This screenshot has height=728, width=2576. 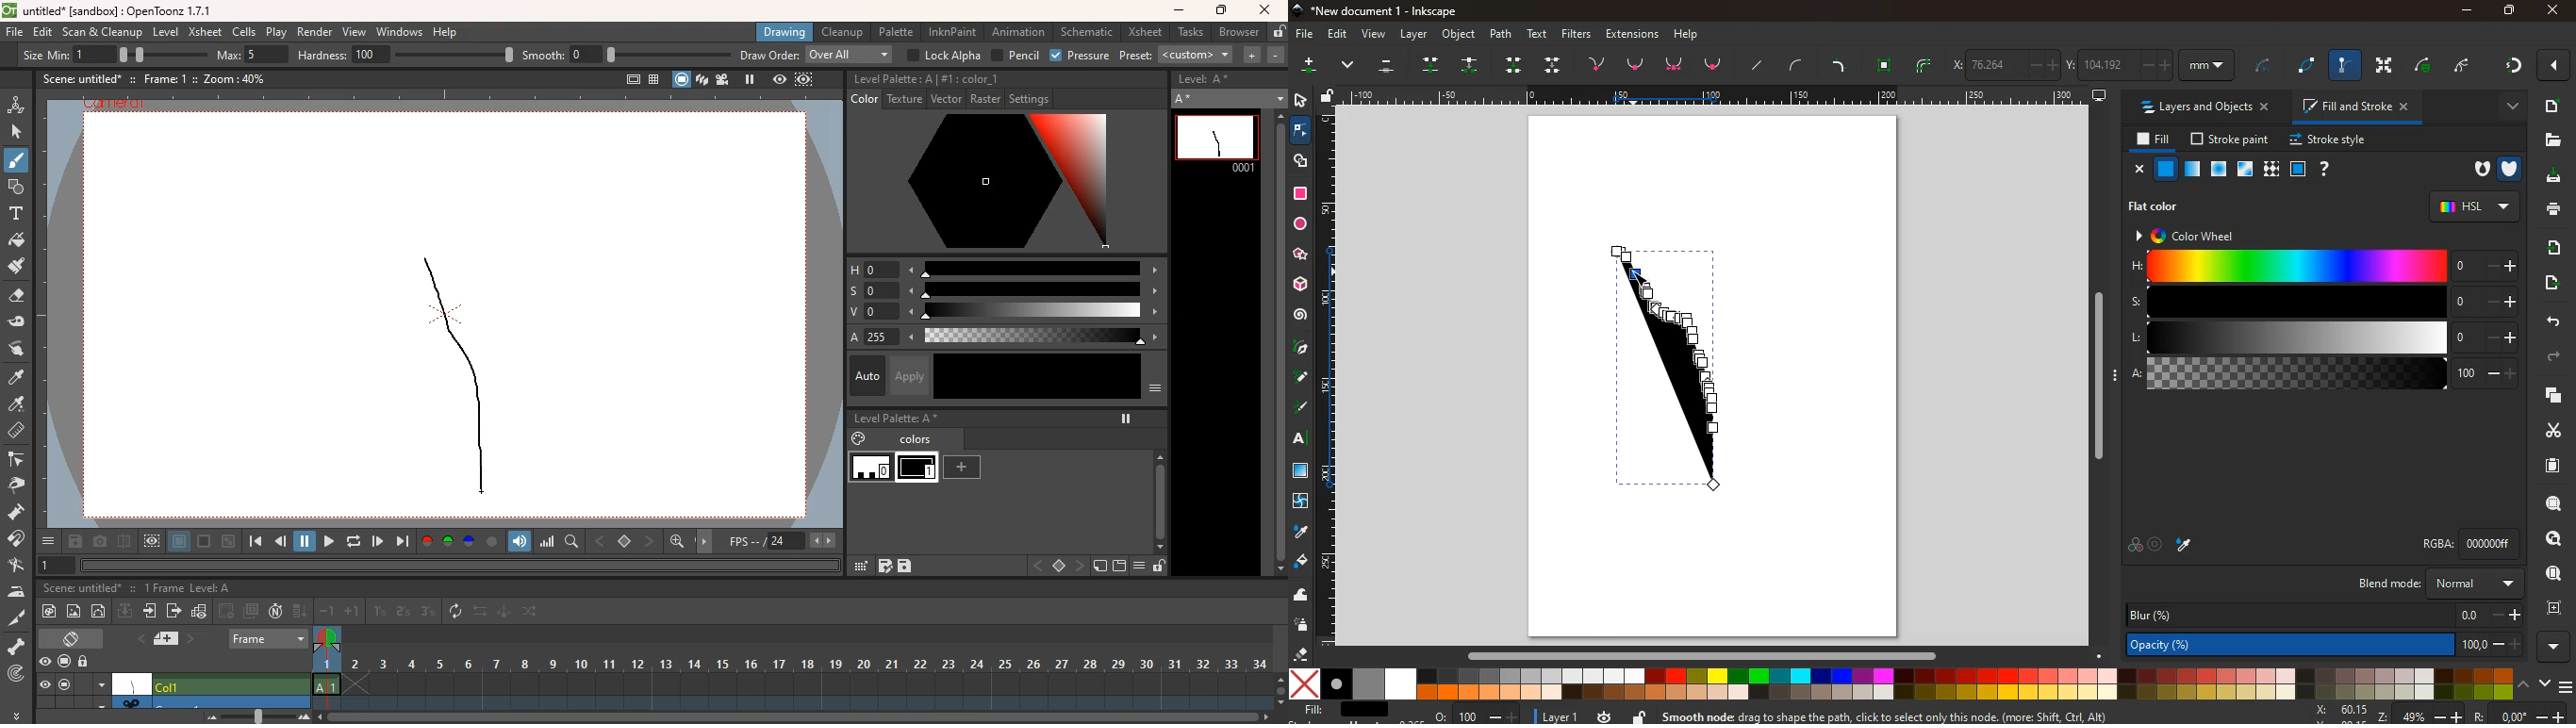 What do you see at coordinates (1154, 392) in the screenshot?
I see `menu` at bounding box center [1154, 392].